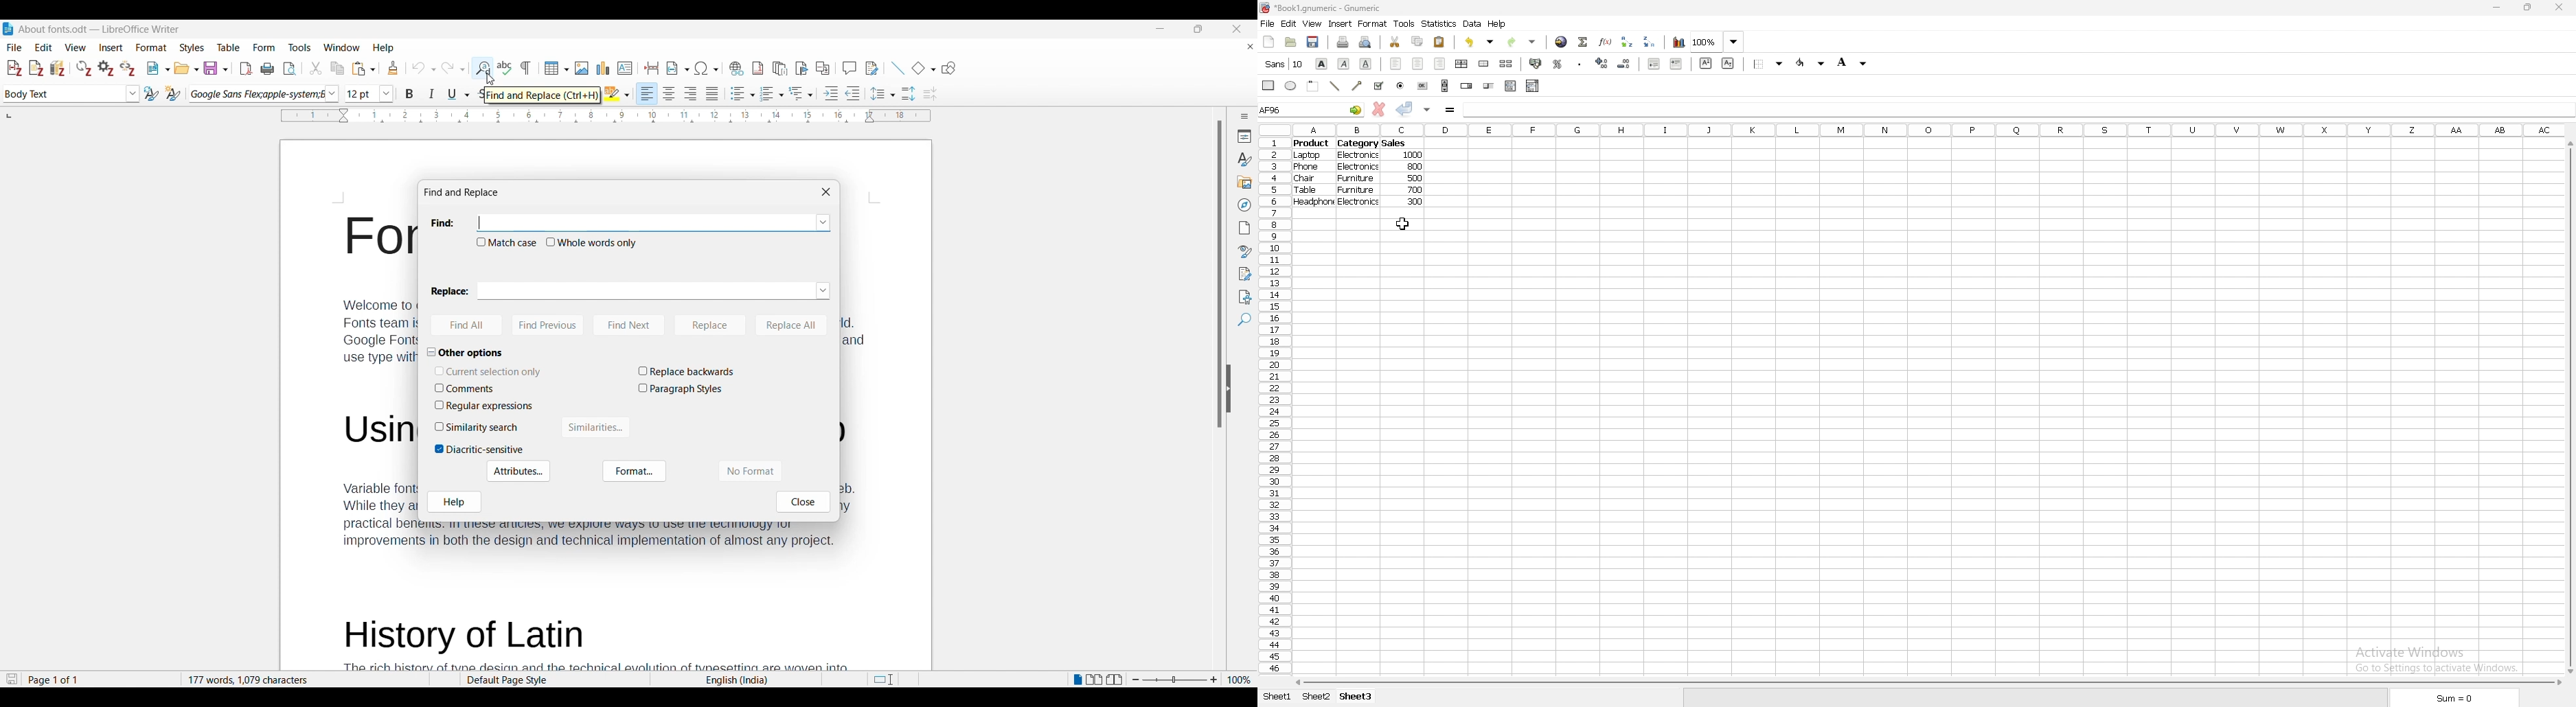 Image resolution: width=2576 pixels, height=728 pixels. What do you see at coordinates (872, 68) in the screenshot?
I see `Show track changes functions ` at bounding box center [872, 68].